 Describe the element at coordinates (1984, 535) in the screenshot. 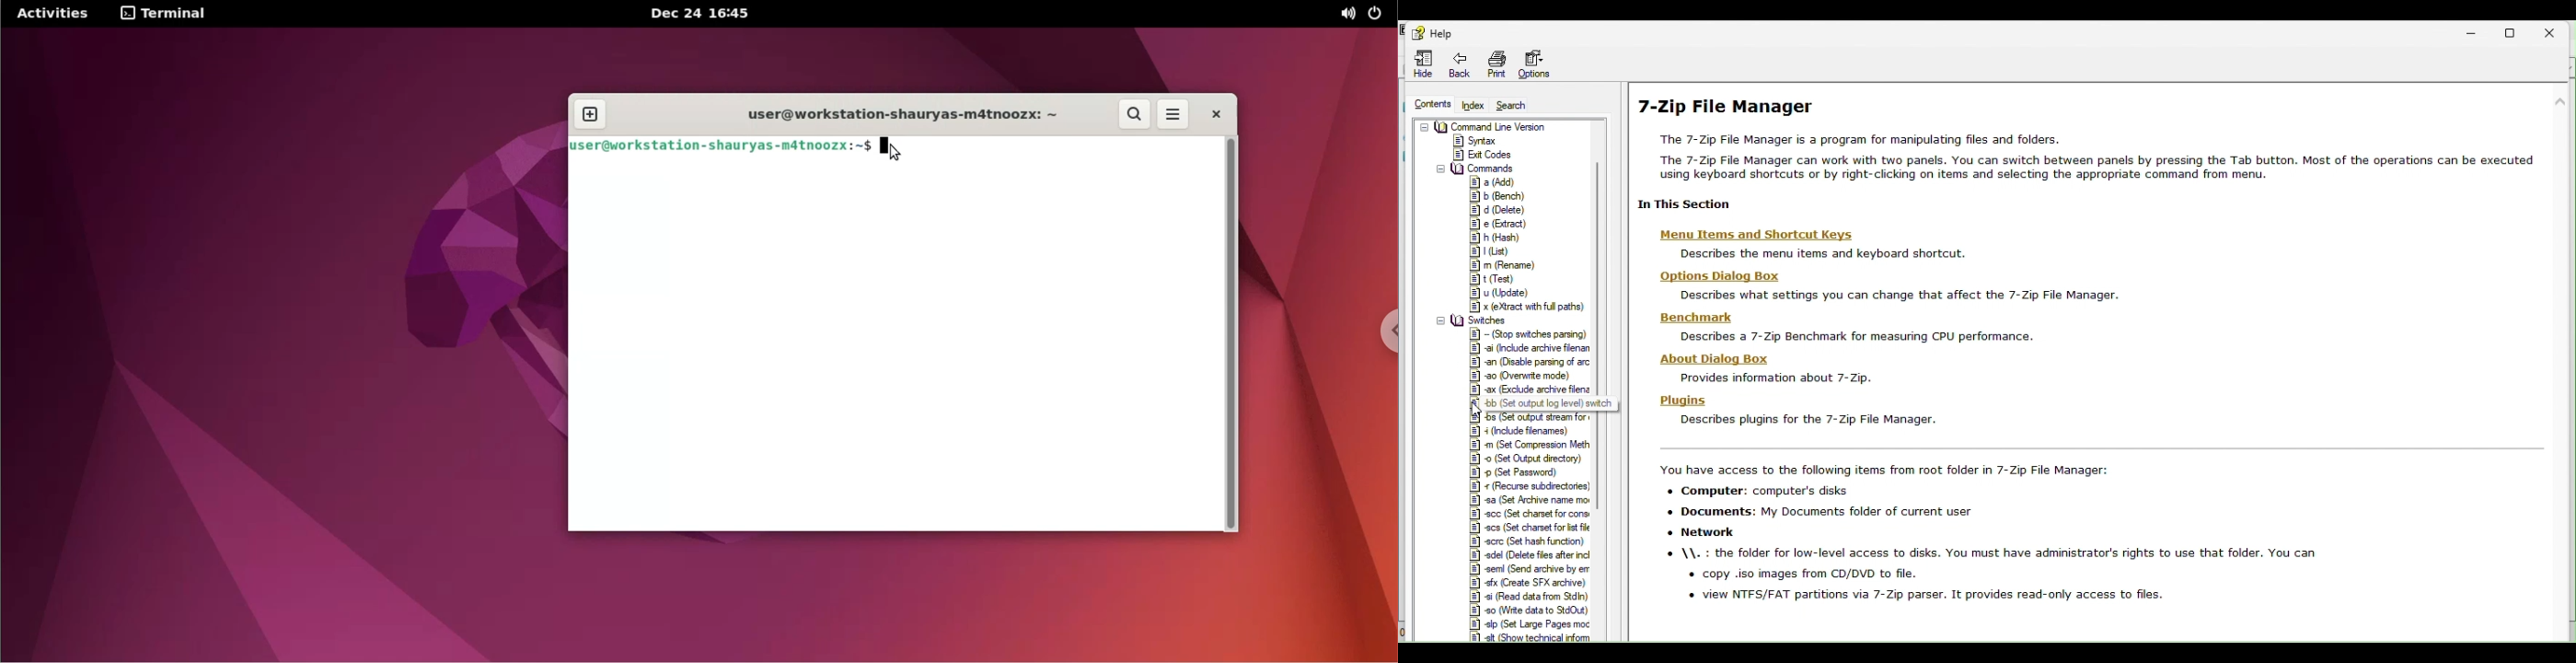

I see `You have access to the following items from root folder in 7-Zip File Manager:
+ Computer: computer's disks
« Documents: My Documents folder of current user
+ Network
 \\. : the folder for low-level access to disks. You must have administrator's rights to use that folder. You can
« copy .iso images from CD/DVD to file.
« view NTFS/FAT partitions via 7-Zip parser. It provides read-only access to files.` at that location.